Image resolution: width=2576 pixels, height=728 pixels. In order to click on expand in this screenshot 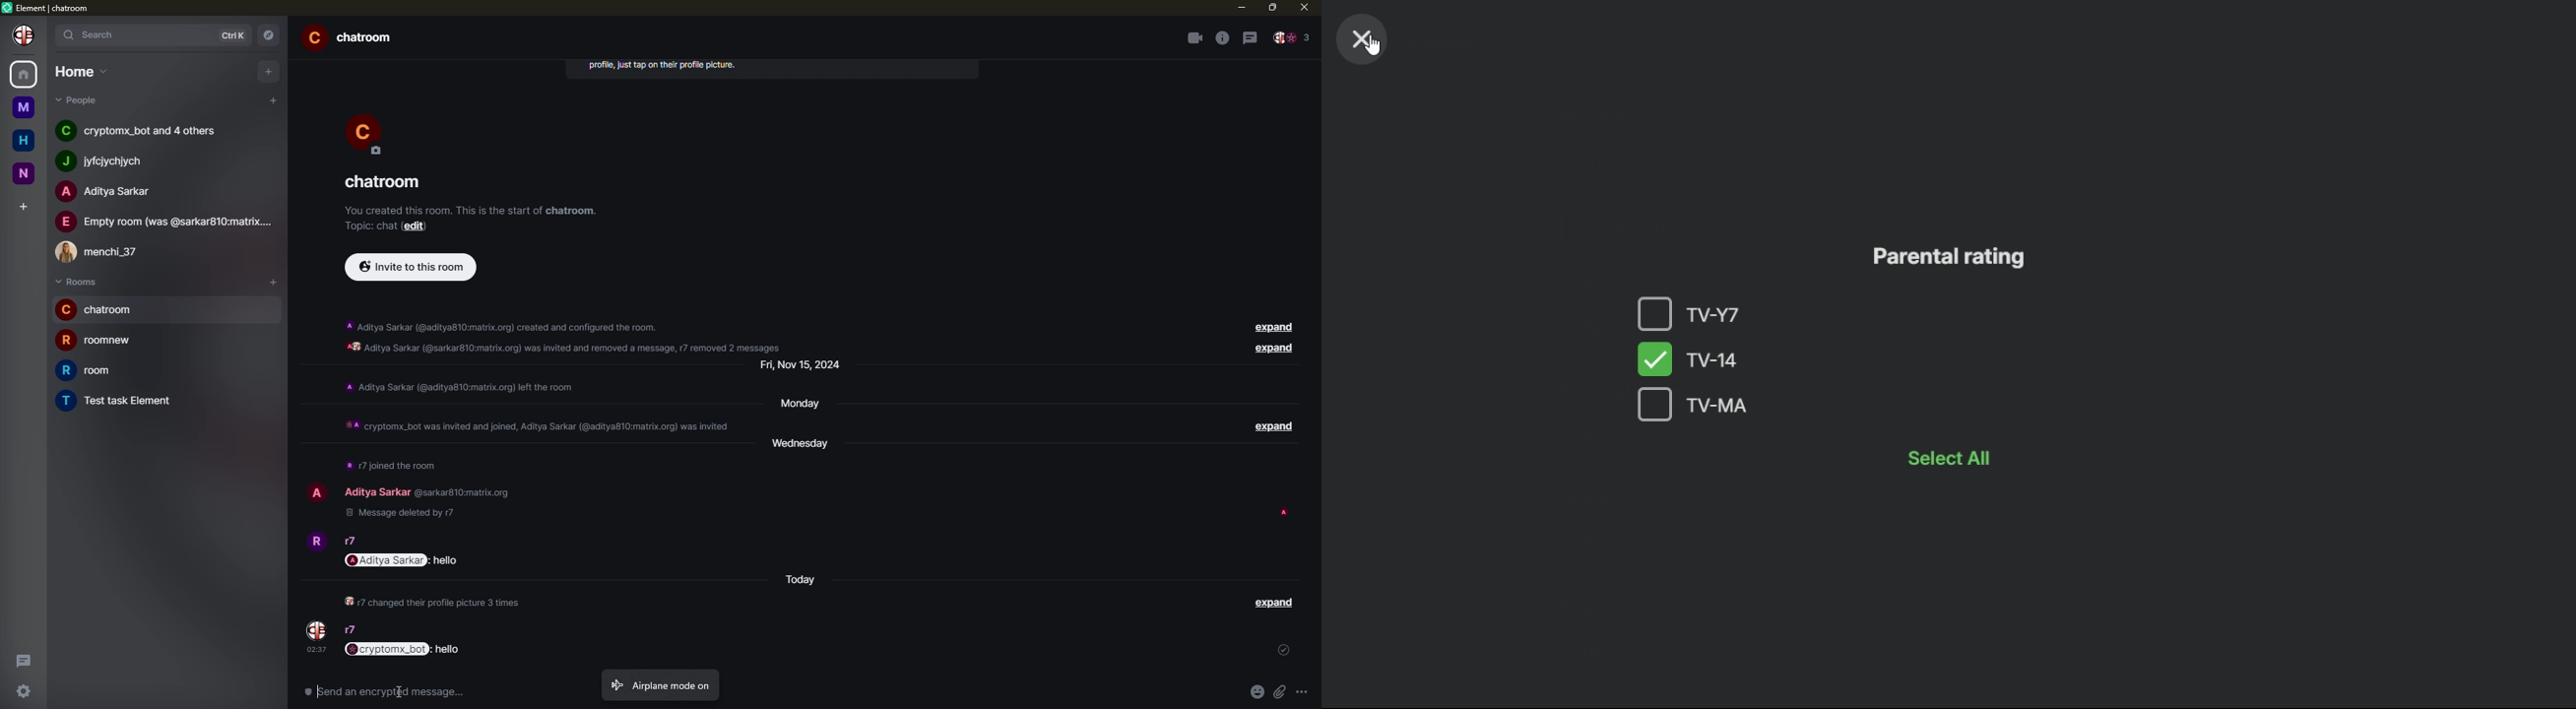, I will do `click(1277, 427)`.